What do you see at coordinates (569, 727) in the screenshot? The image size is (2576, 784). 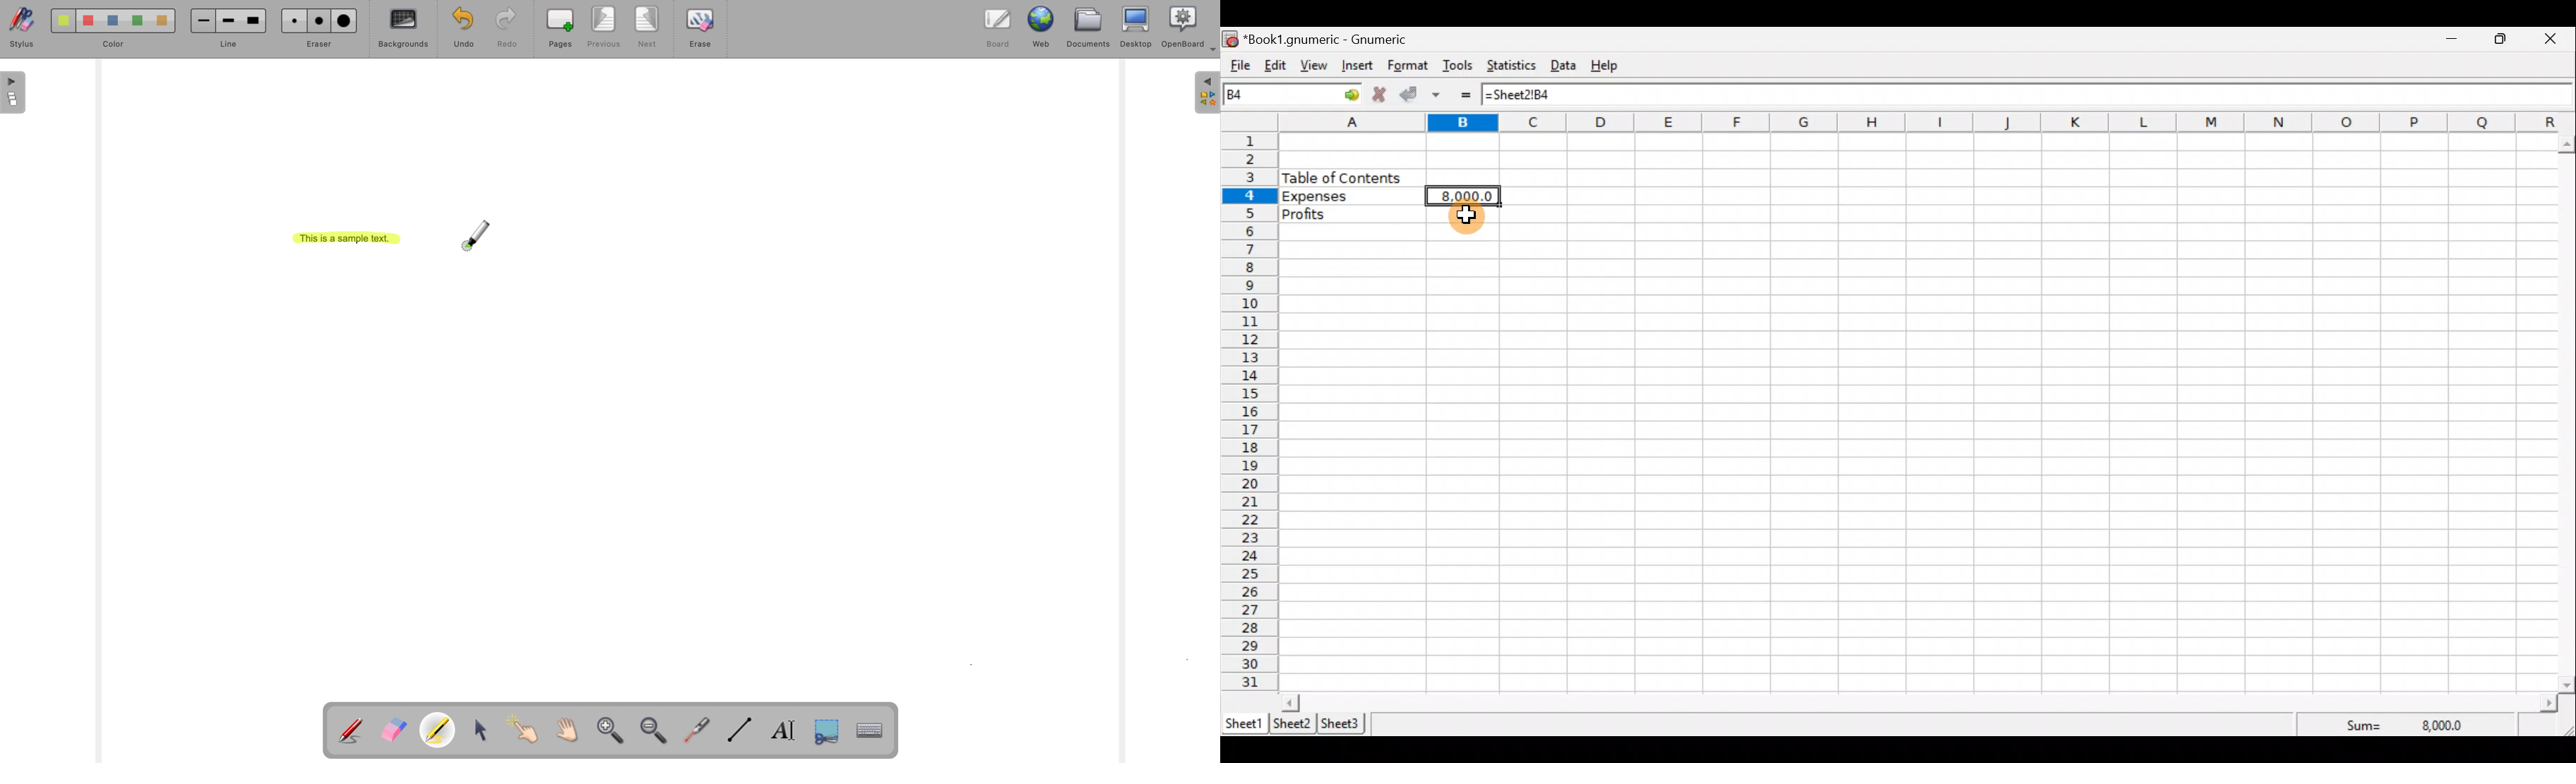 I see `Scroll page` at bounding box center [569, 727].